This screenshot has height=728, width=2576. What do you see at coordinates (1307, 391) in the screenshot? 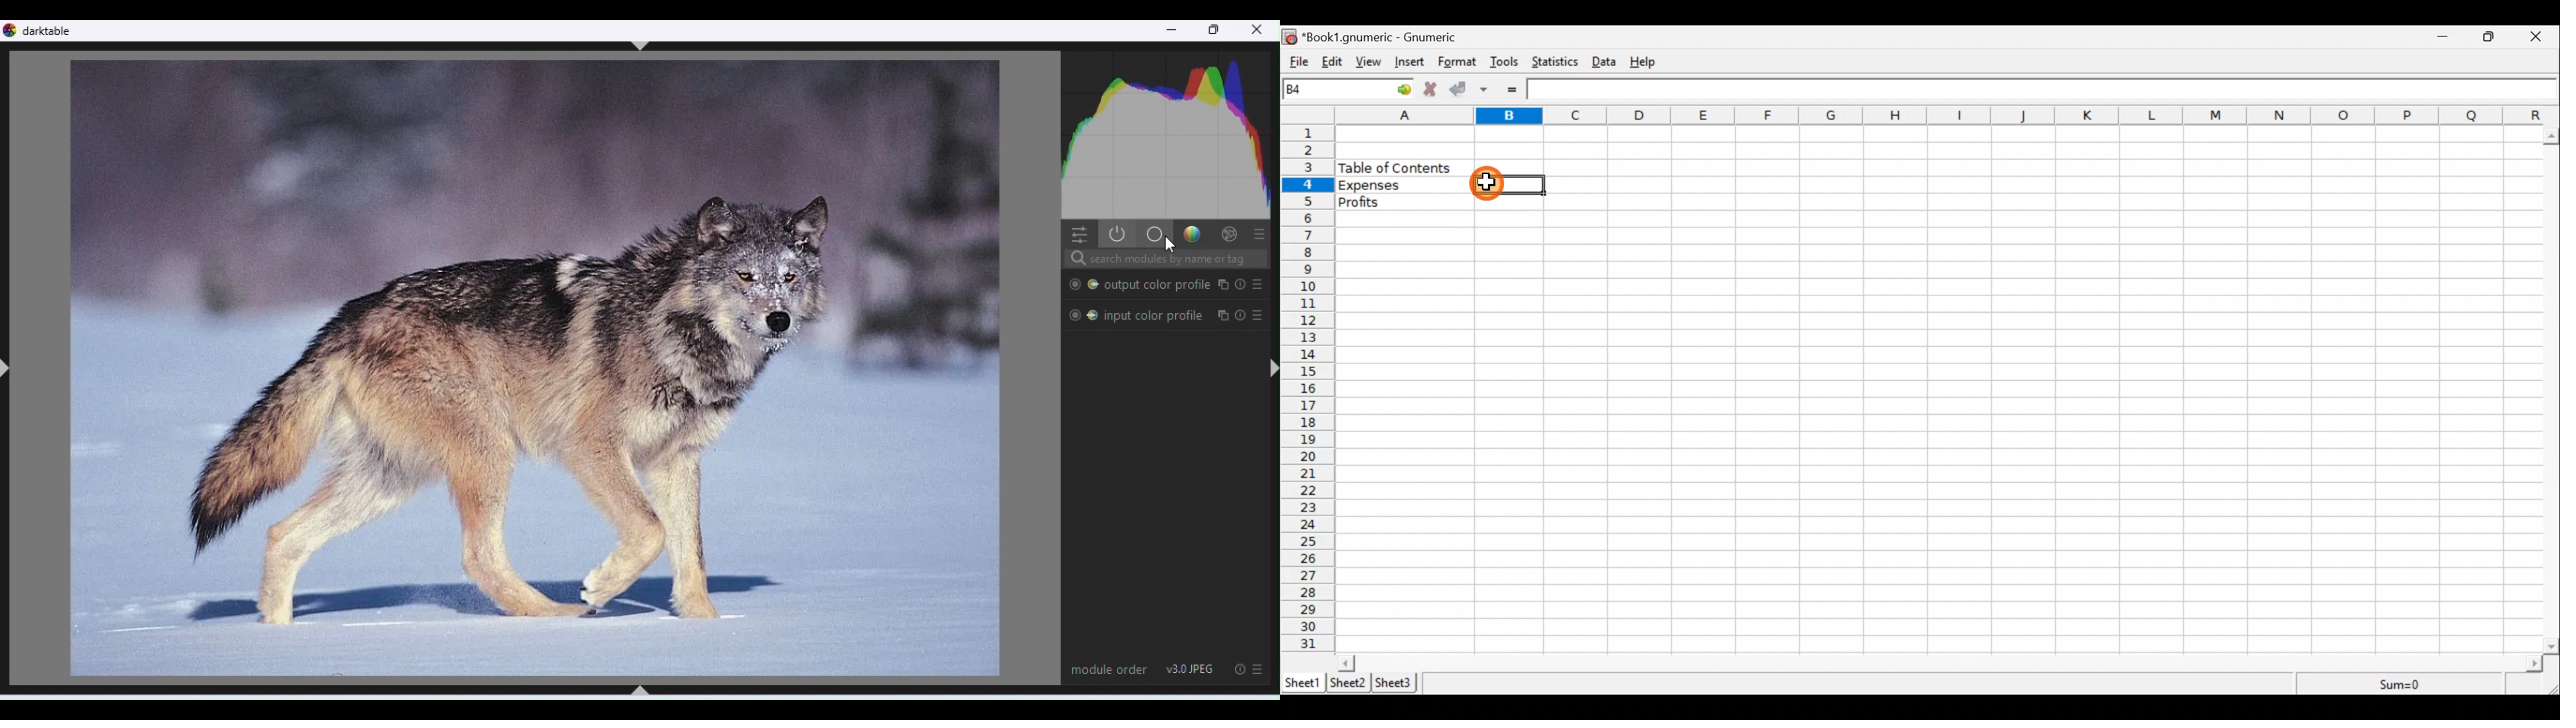
I see `numbering column` at bounding box center [1307, 391].